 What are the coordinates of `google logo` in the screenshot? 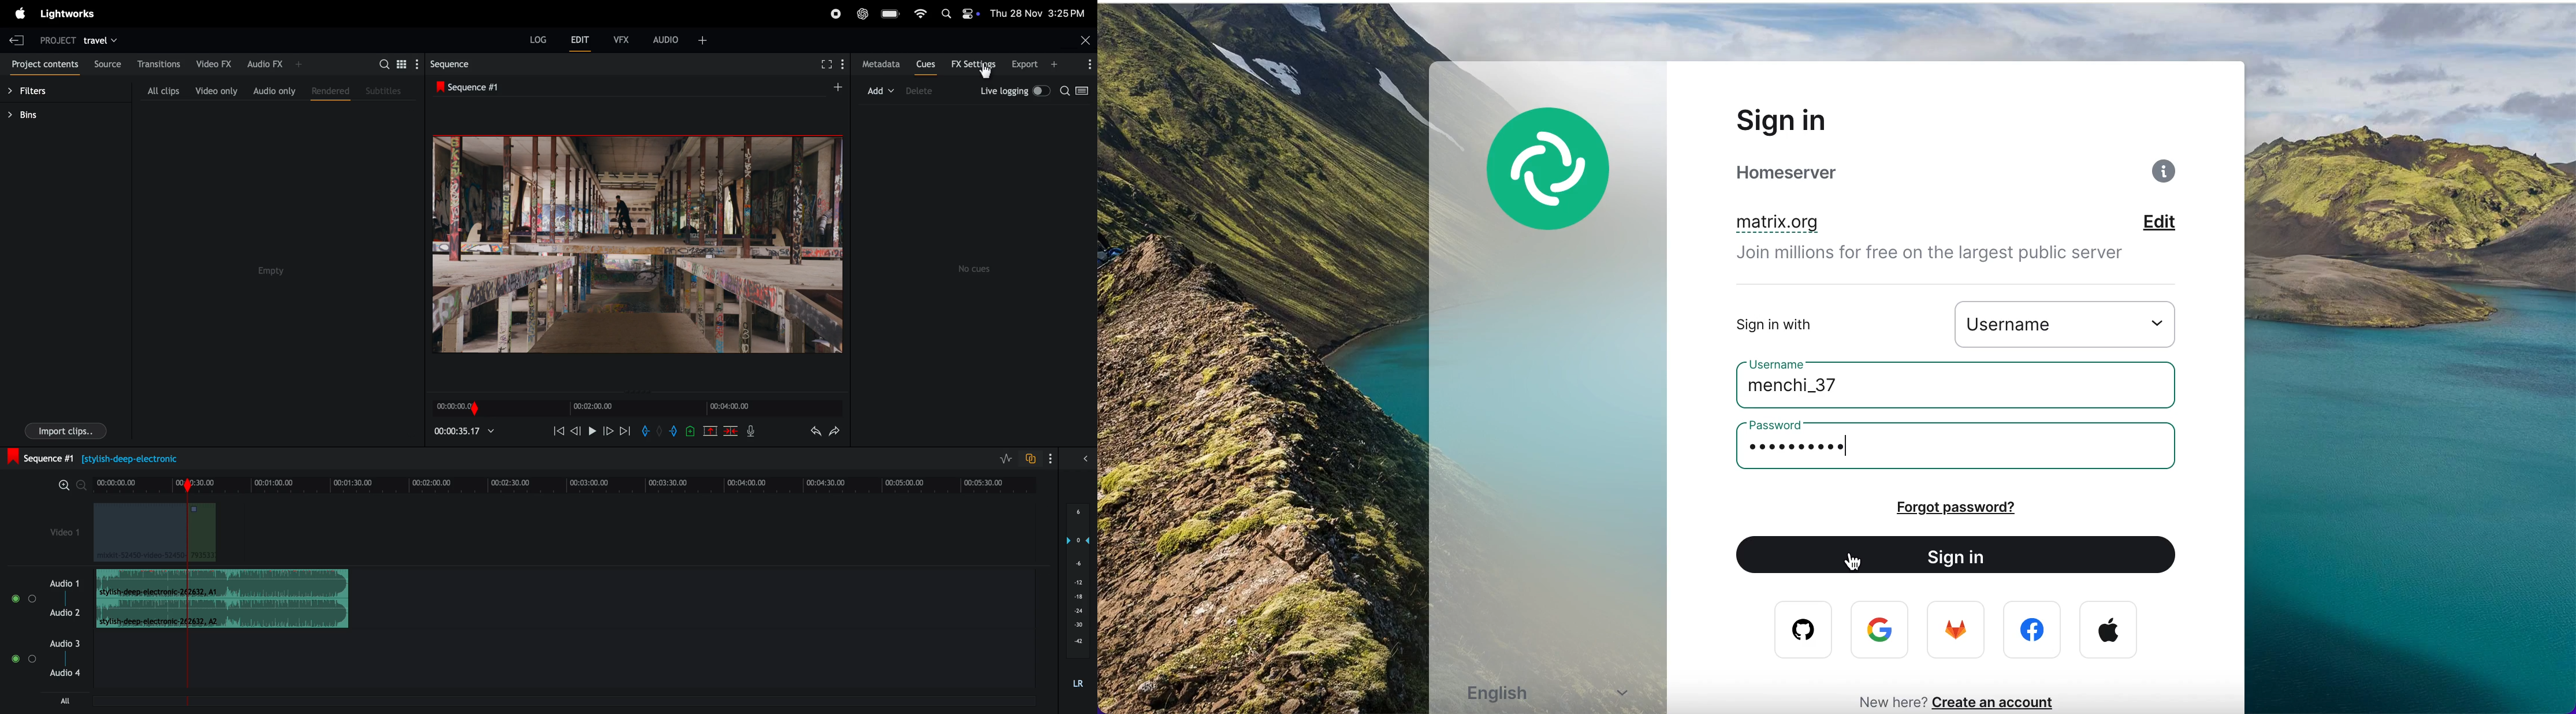 It's located at (1882, 631).